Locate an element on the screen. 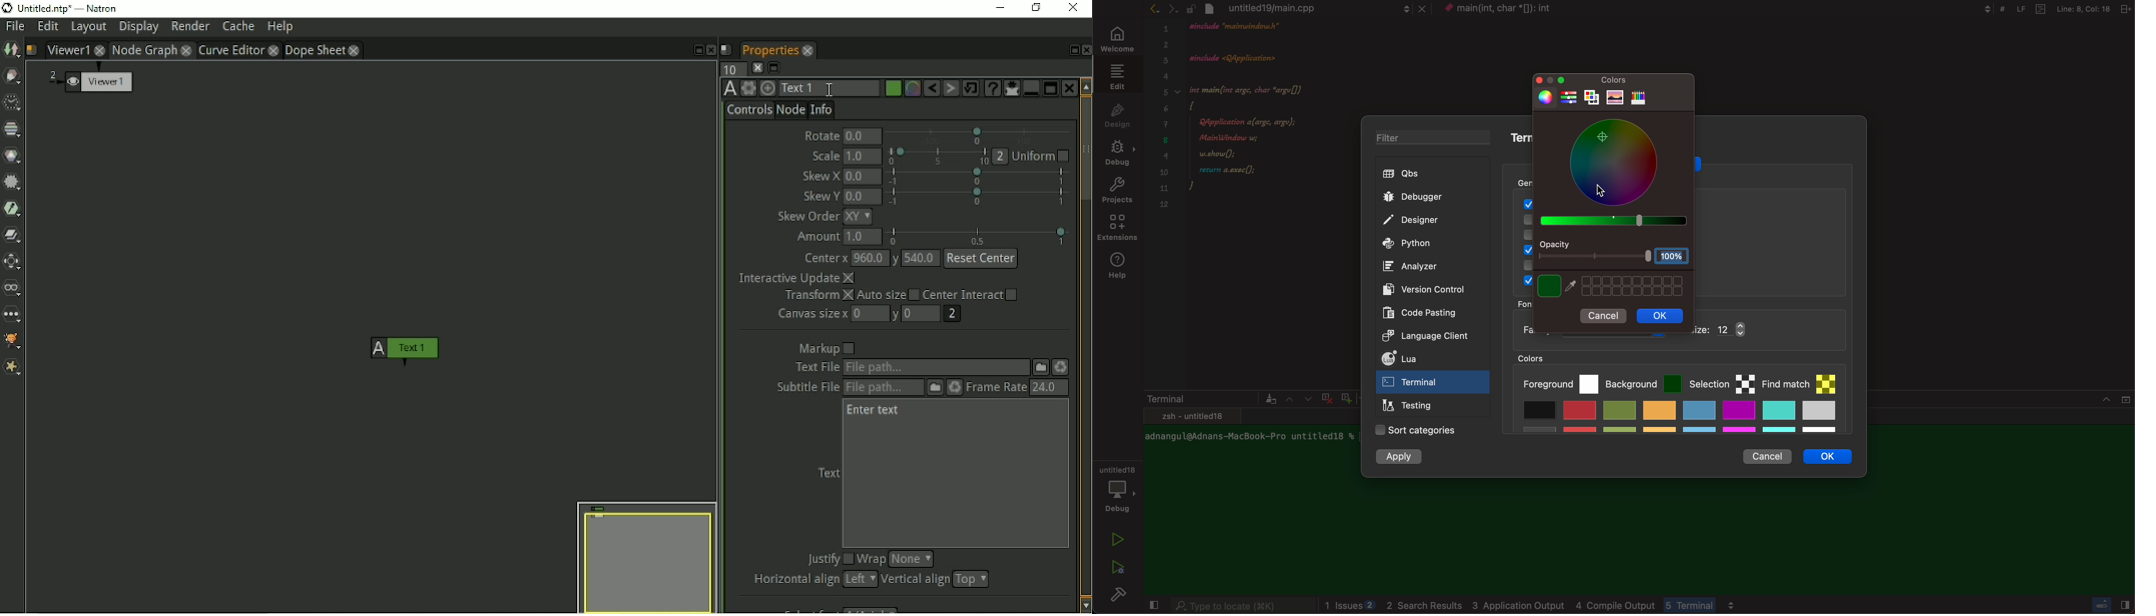 Image resolution: width=2156 pixels, height=616 pixels. ok is located at coordinates (1834, 459).